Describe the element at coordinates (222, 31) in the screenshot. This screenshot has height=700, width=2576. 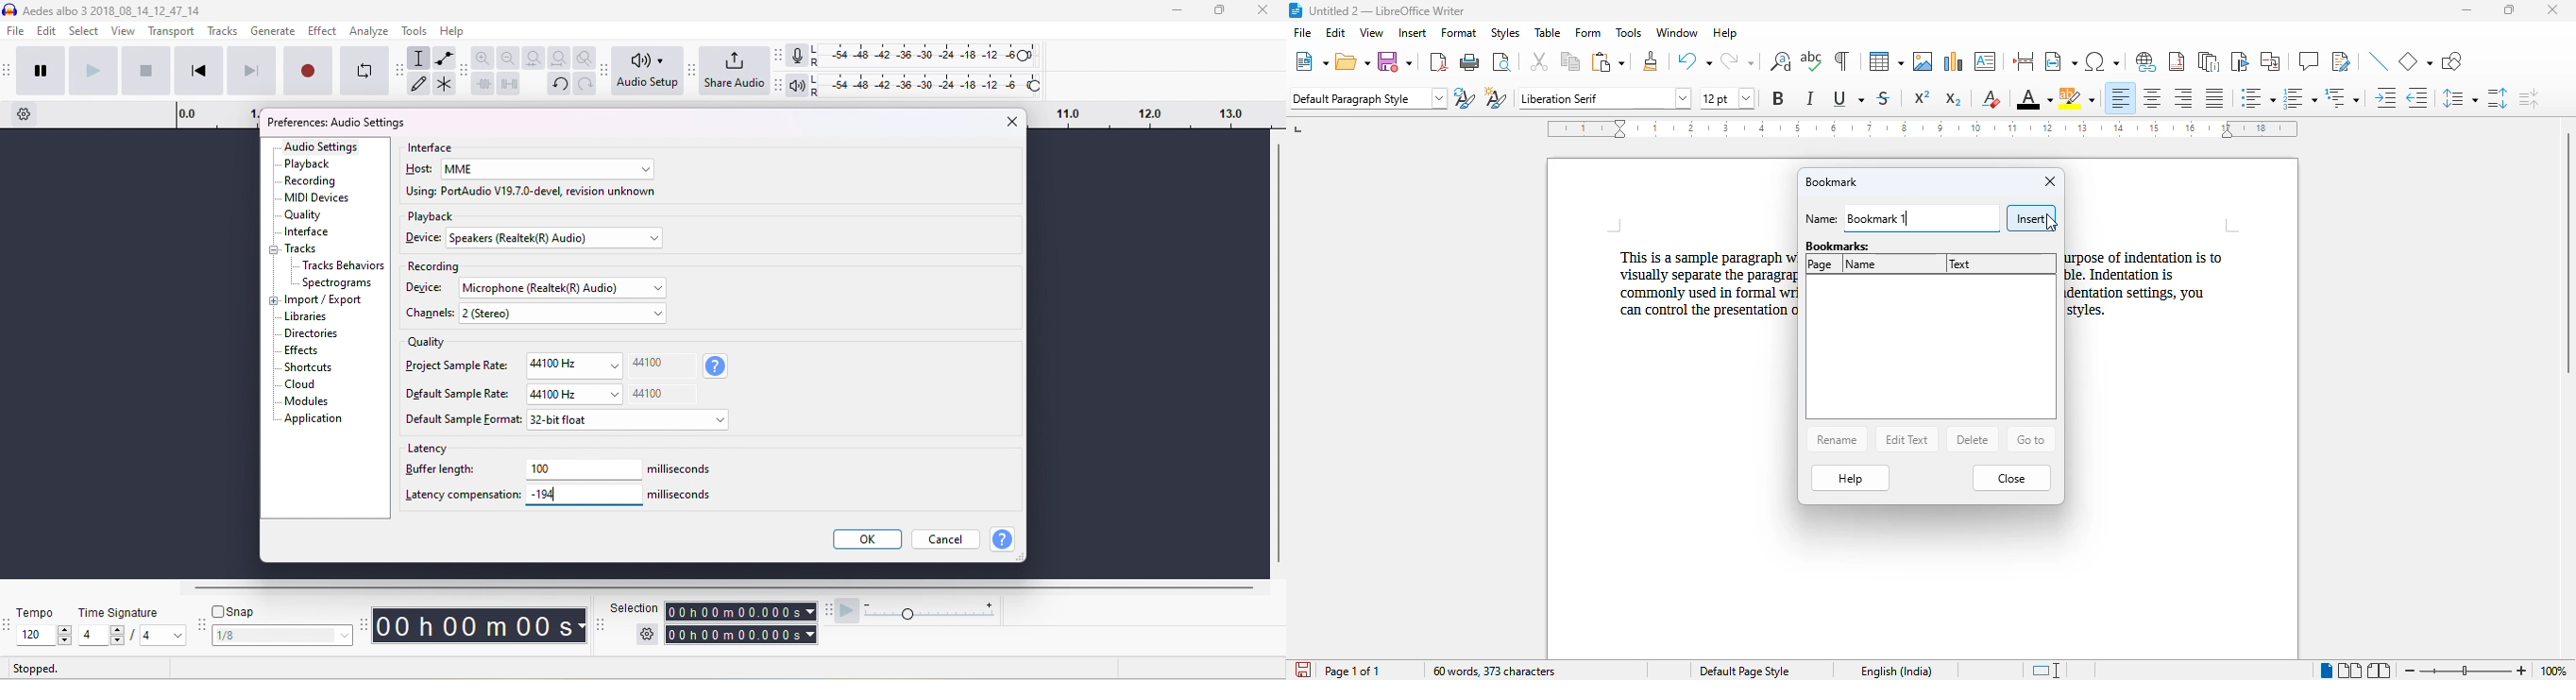
I see `tracks` at that location.